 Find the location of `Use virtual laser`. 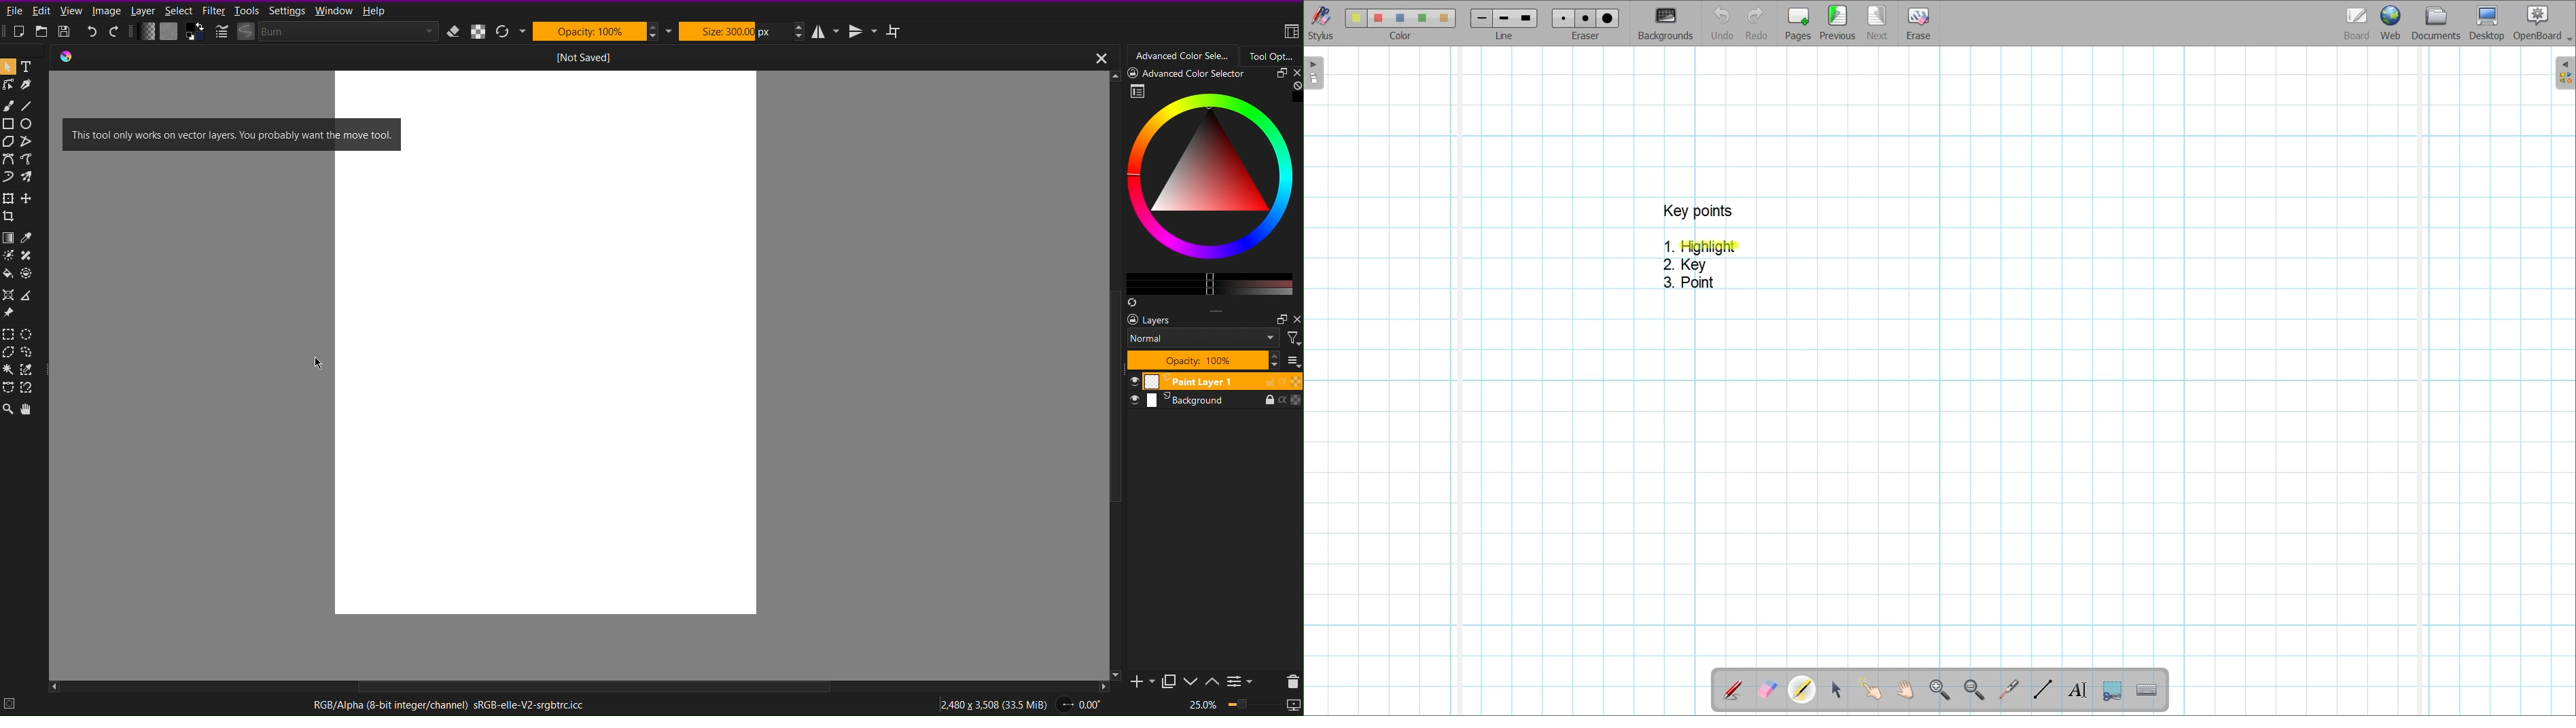

Use virtual laser is located at coordinates (2008, 690).